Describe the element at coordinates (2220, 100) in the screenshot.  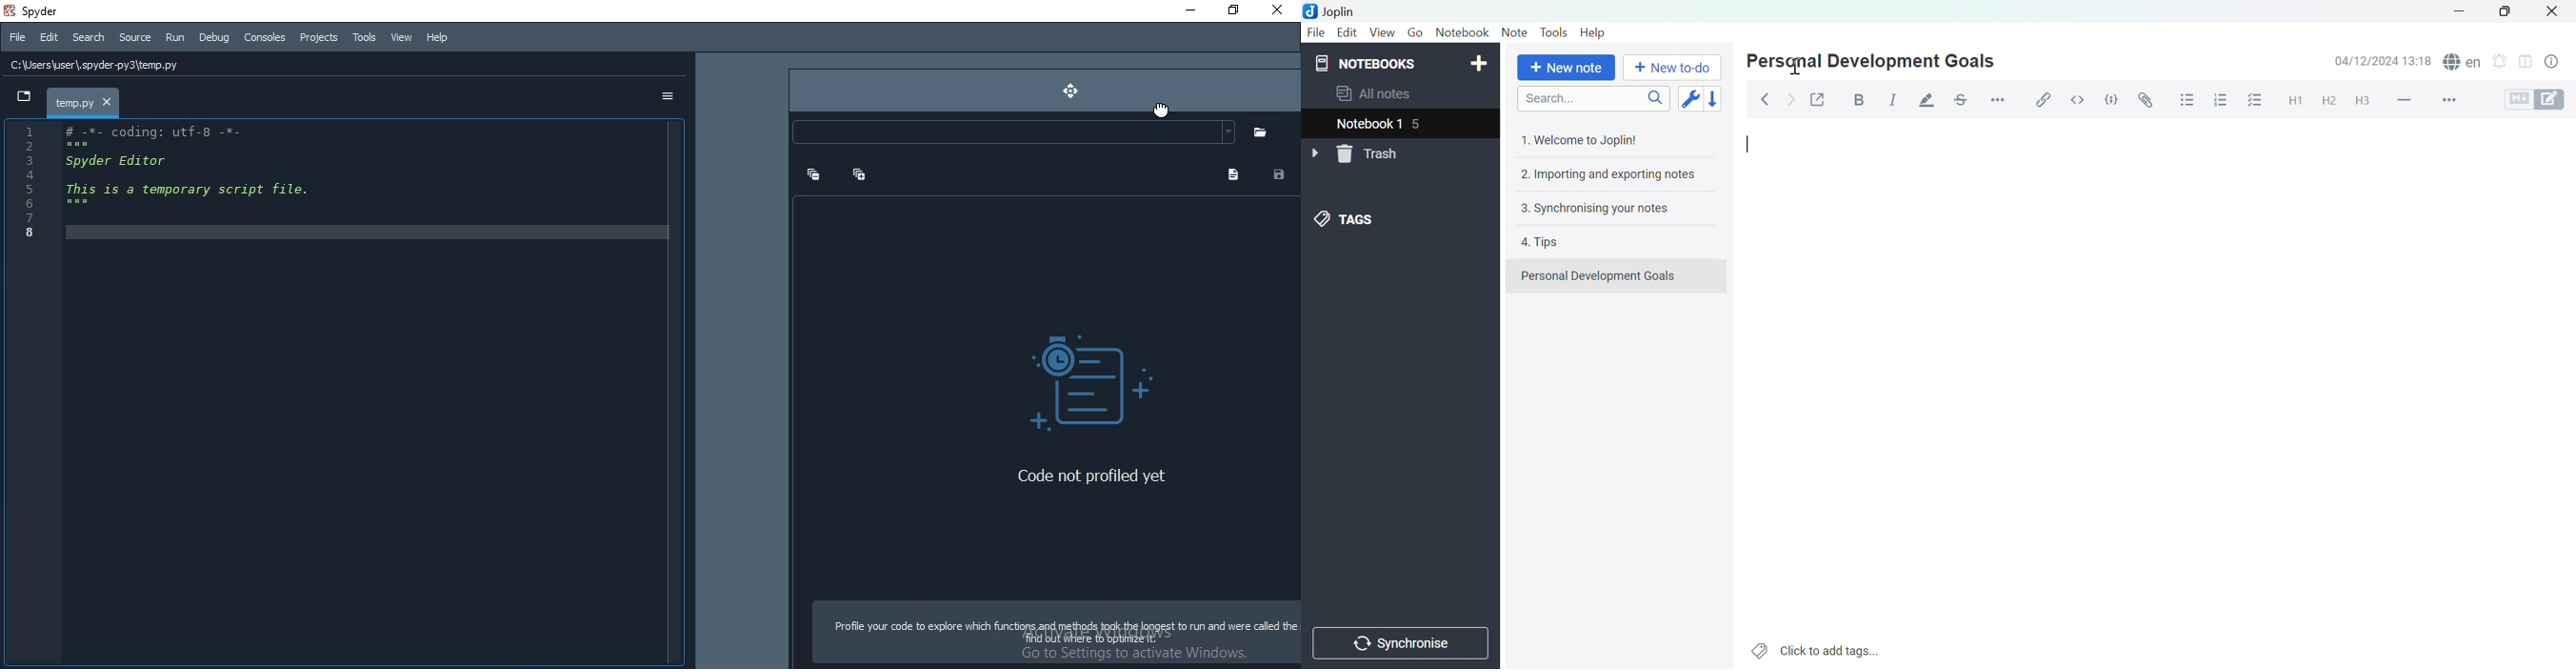
I see `Numbered list` at that location.